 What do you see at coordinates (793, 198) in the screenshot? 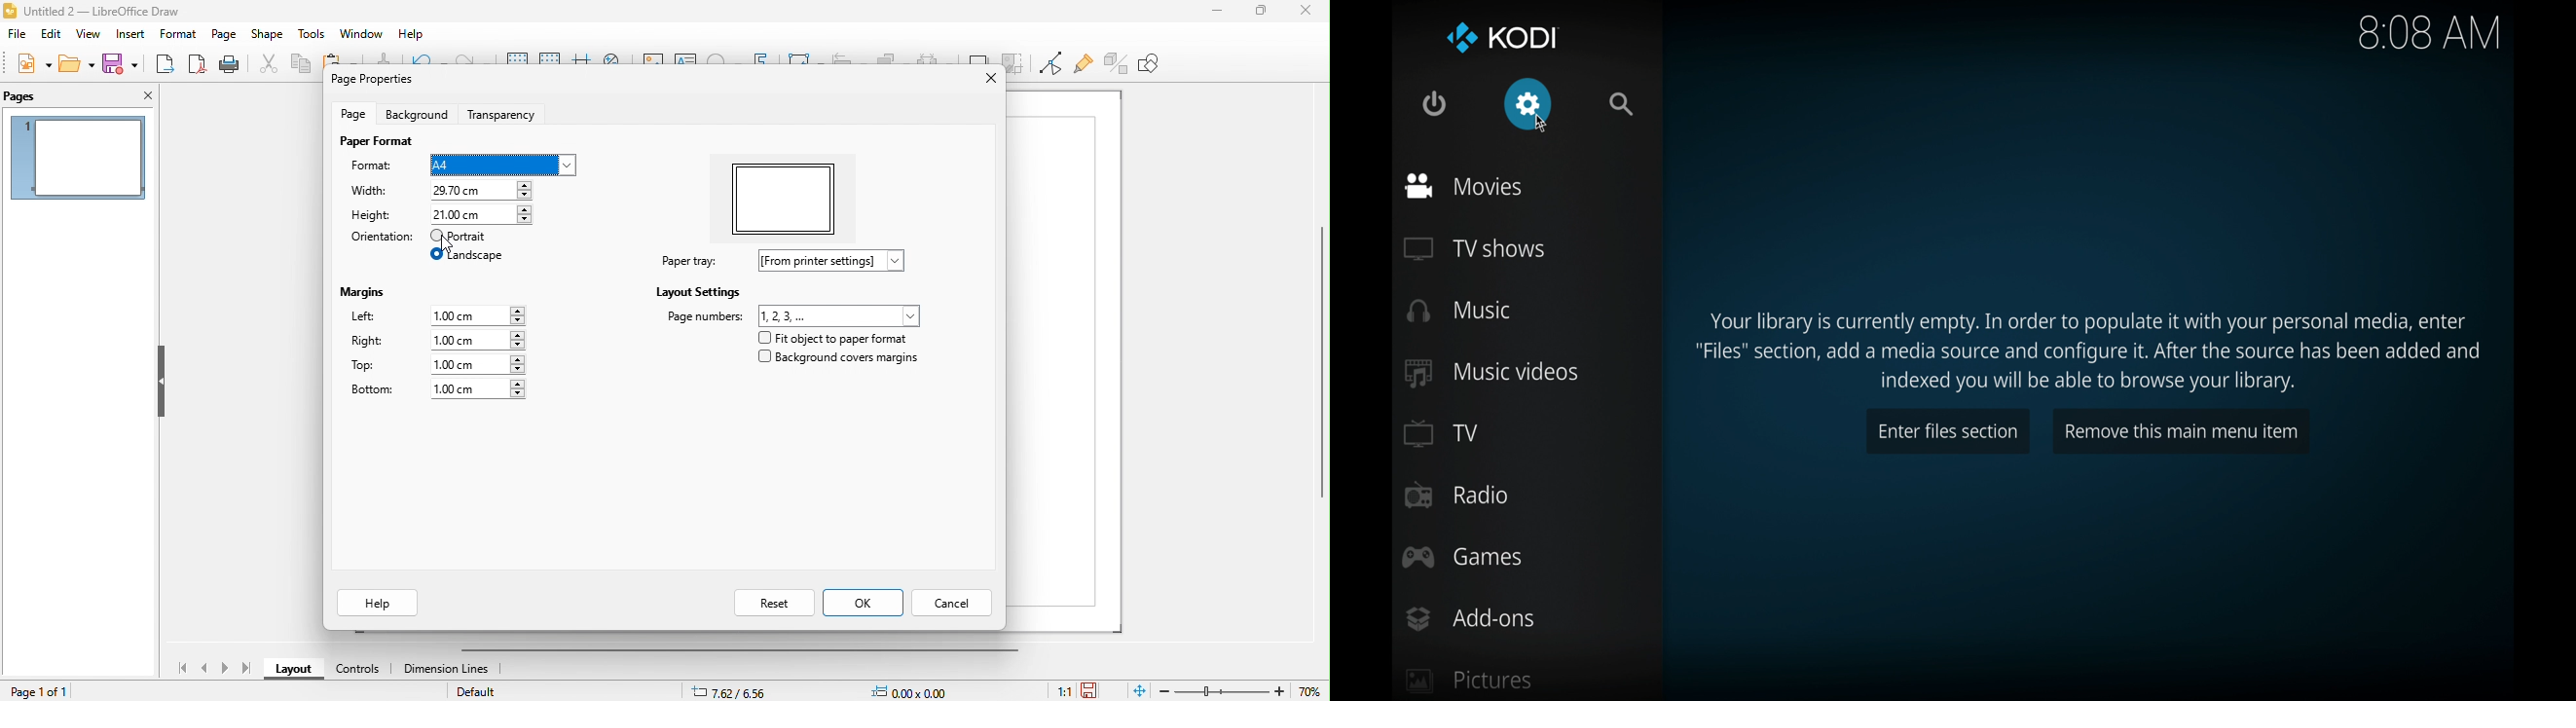
I see `preview` at bounding box center [793, 198].